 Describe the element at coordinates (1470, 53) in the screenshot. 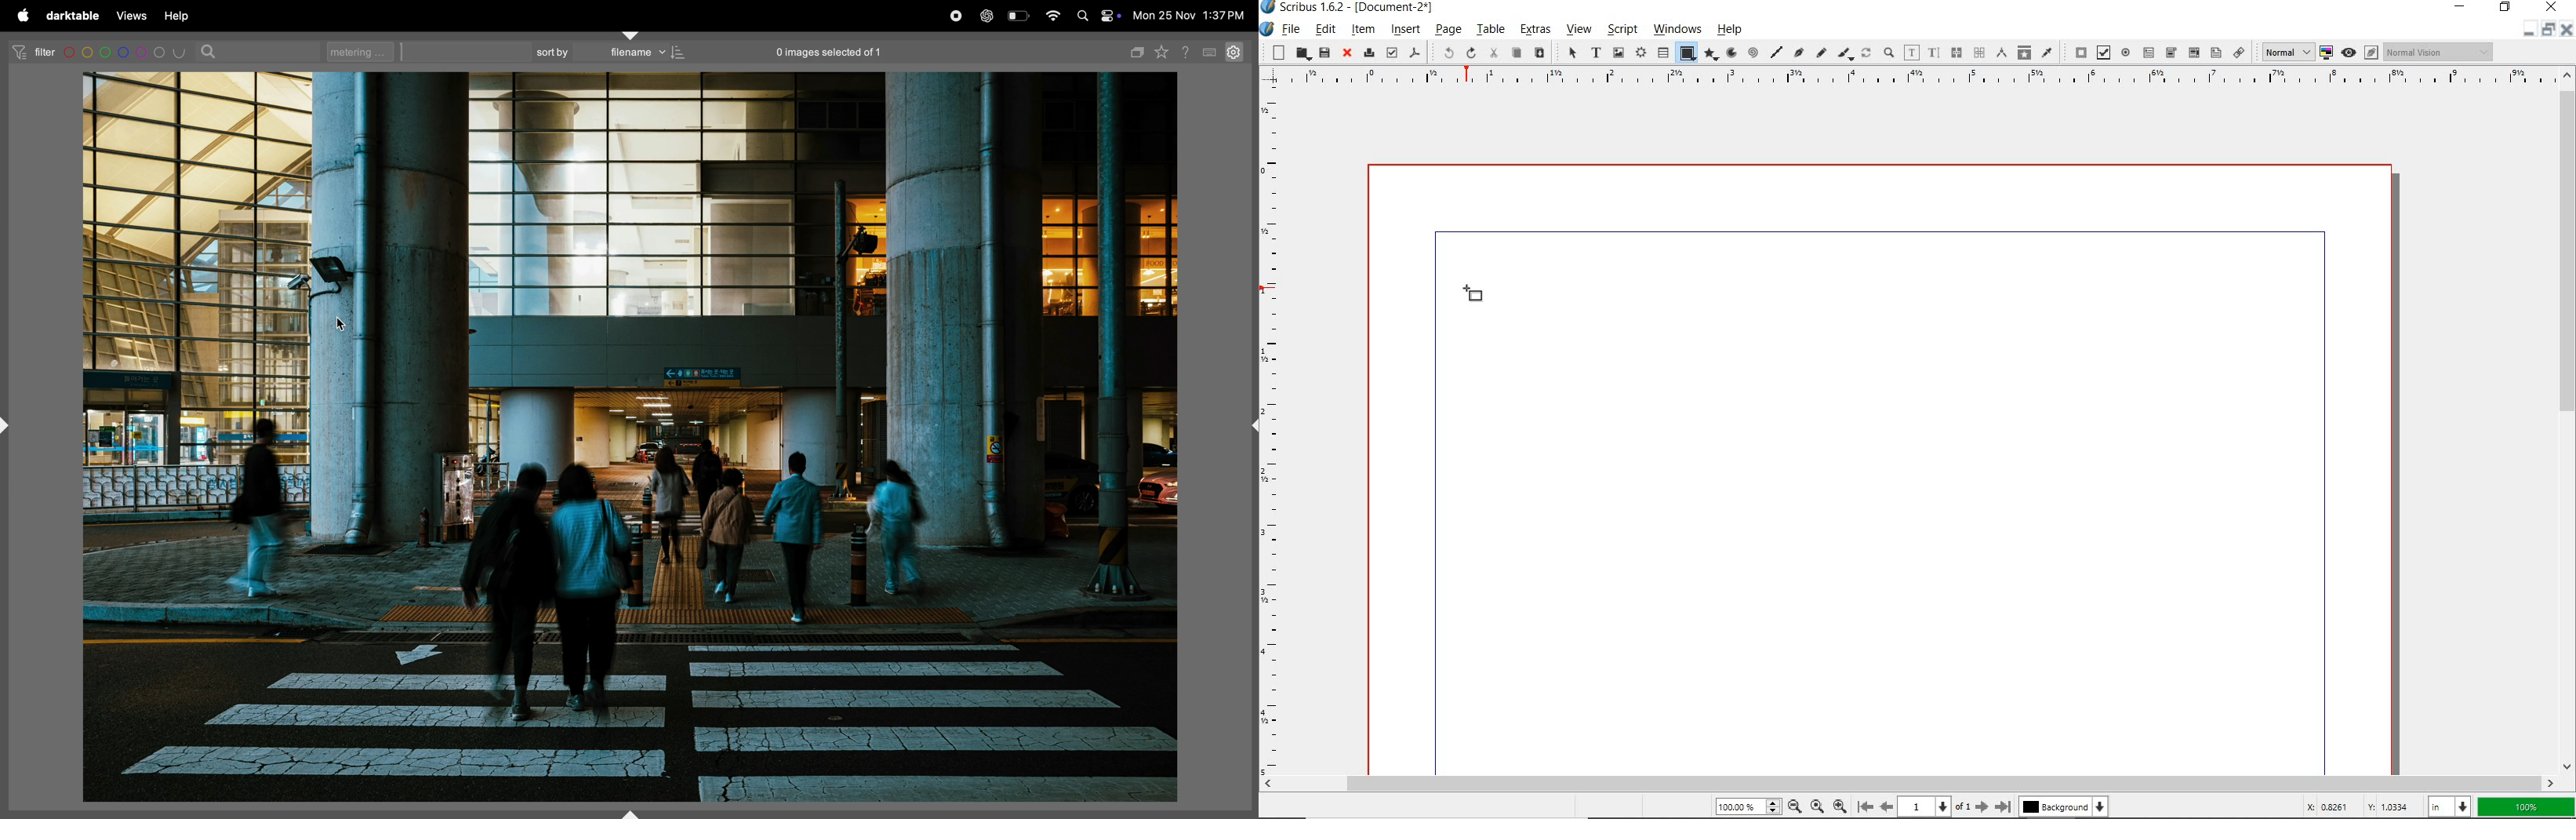

I see `redo` at that location.